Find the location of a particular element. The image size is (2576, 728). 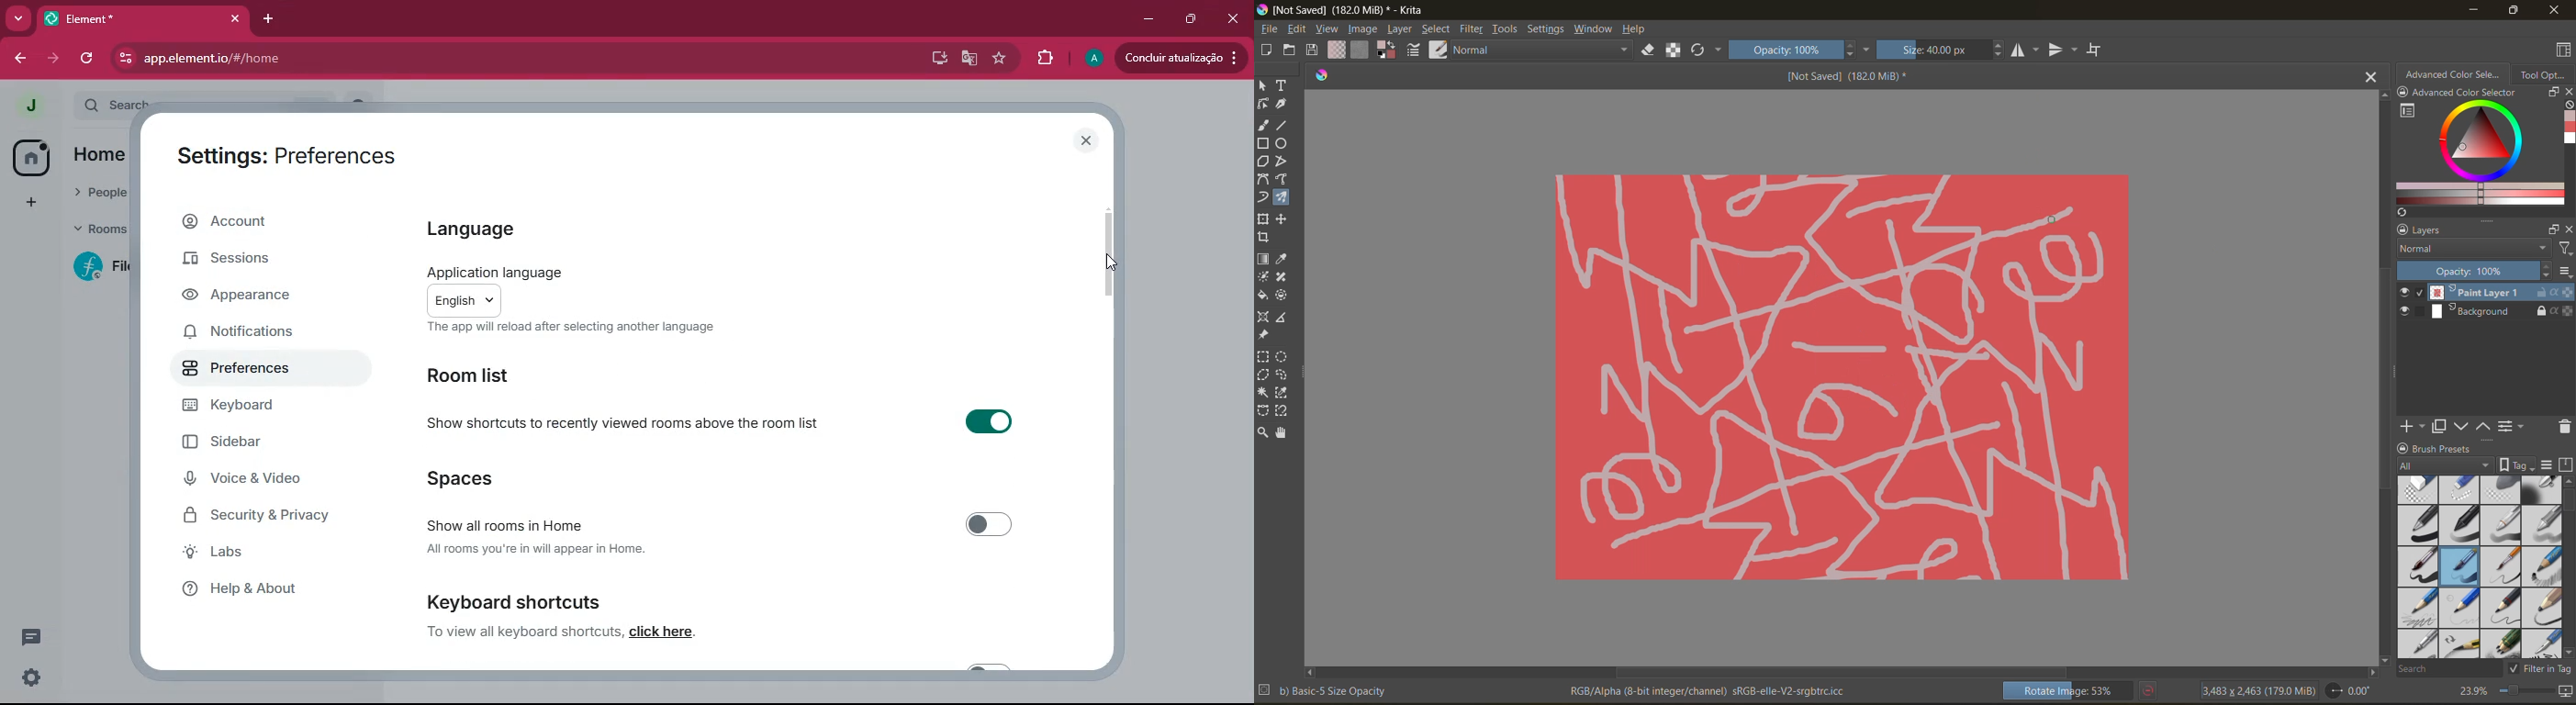

quick settings is located at coordinates (29, 679).